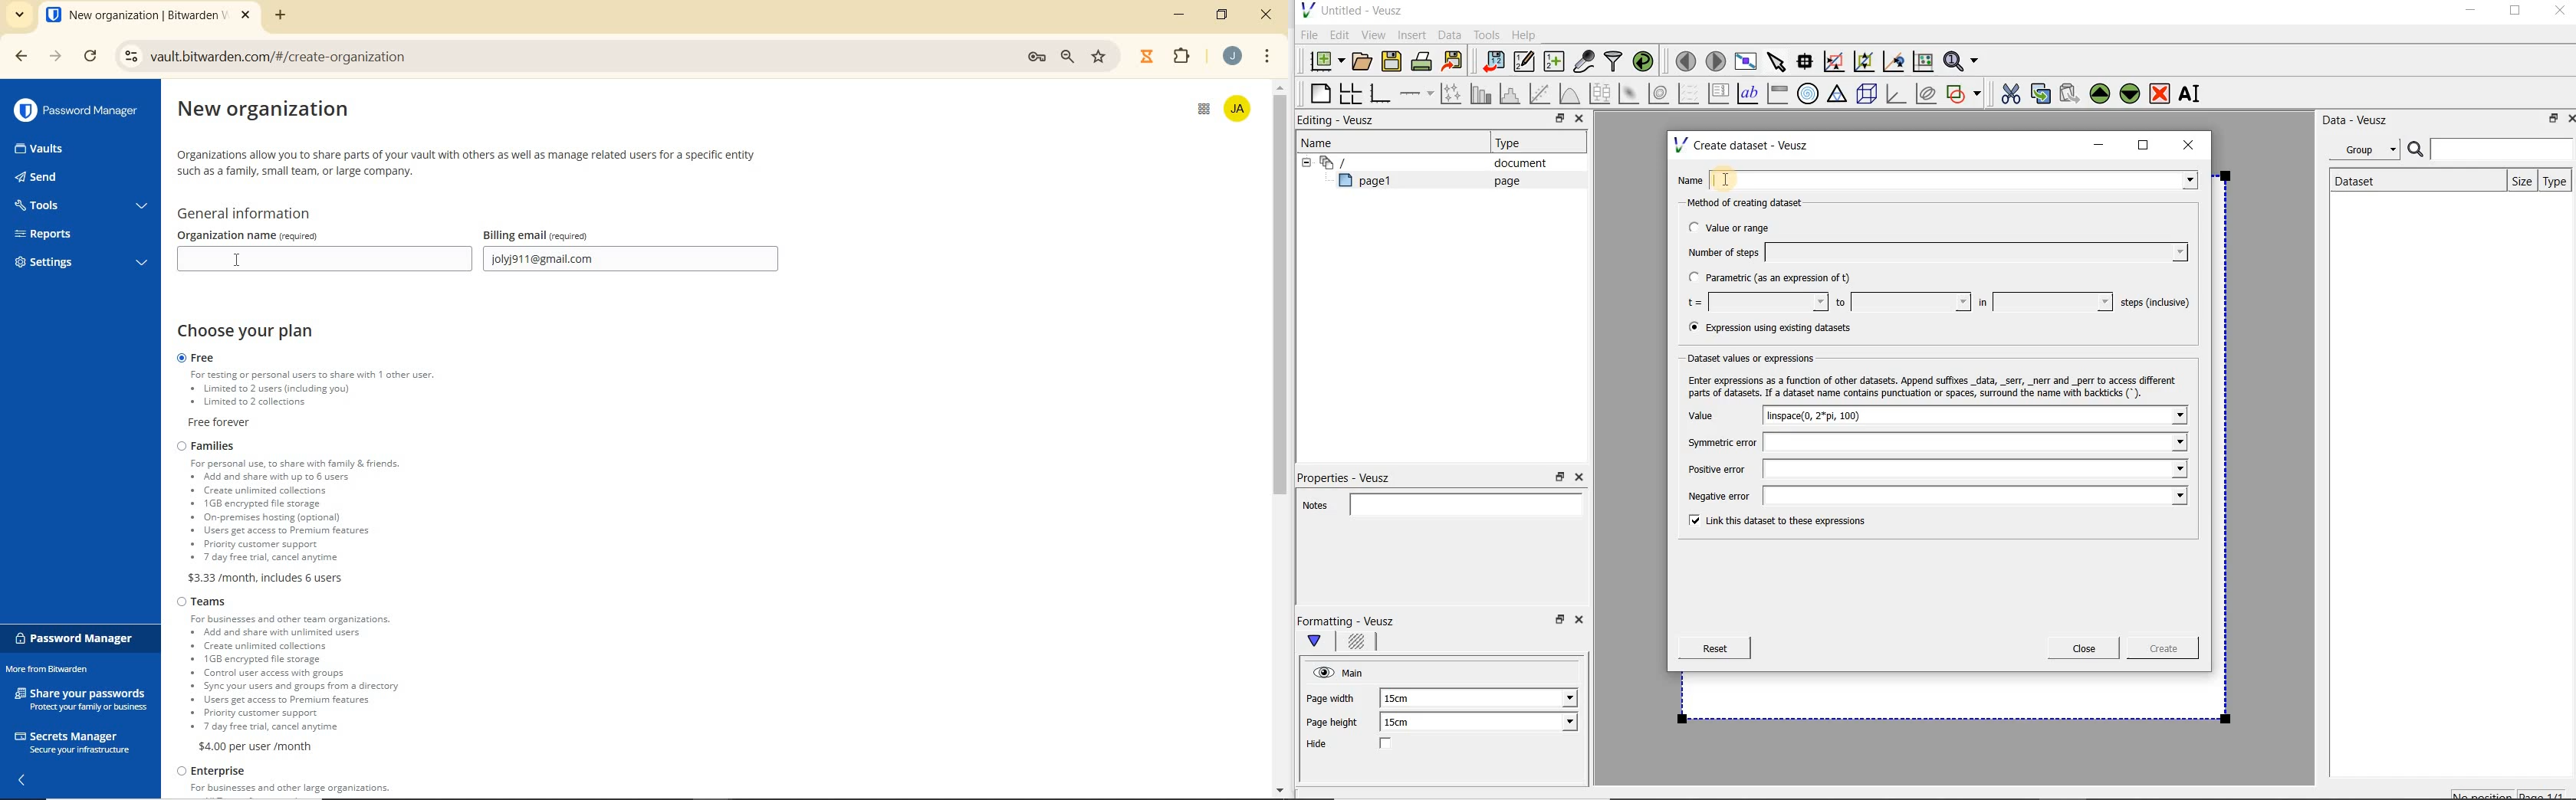  What do you see at coordinates (1756, 203) in the screenshot?
I see `Method of creating dataset:` at bounding box center [1756, 203].